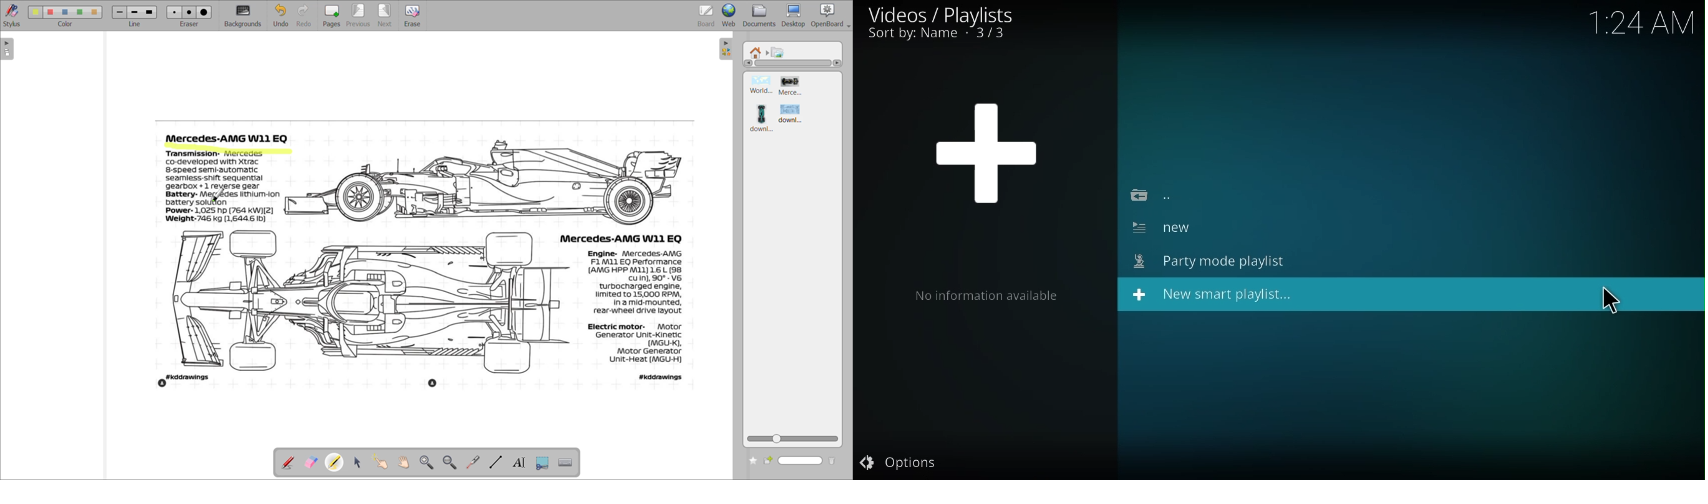 This screenshot has height=504, width=1708. I want to click on sort by name, so click(940, 36).